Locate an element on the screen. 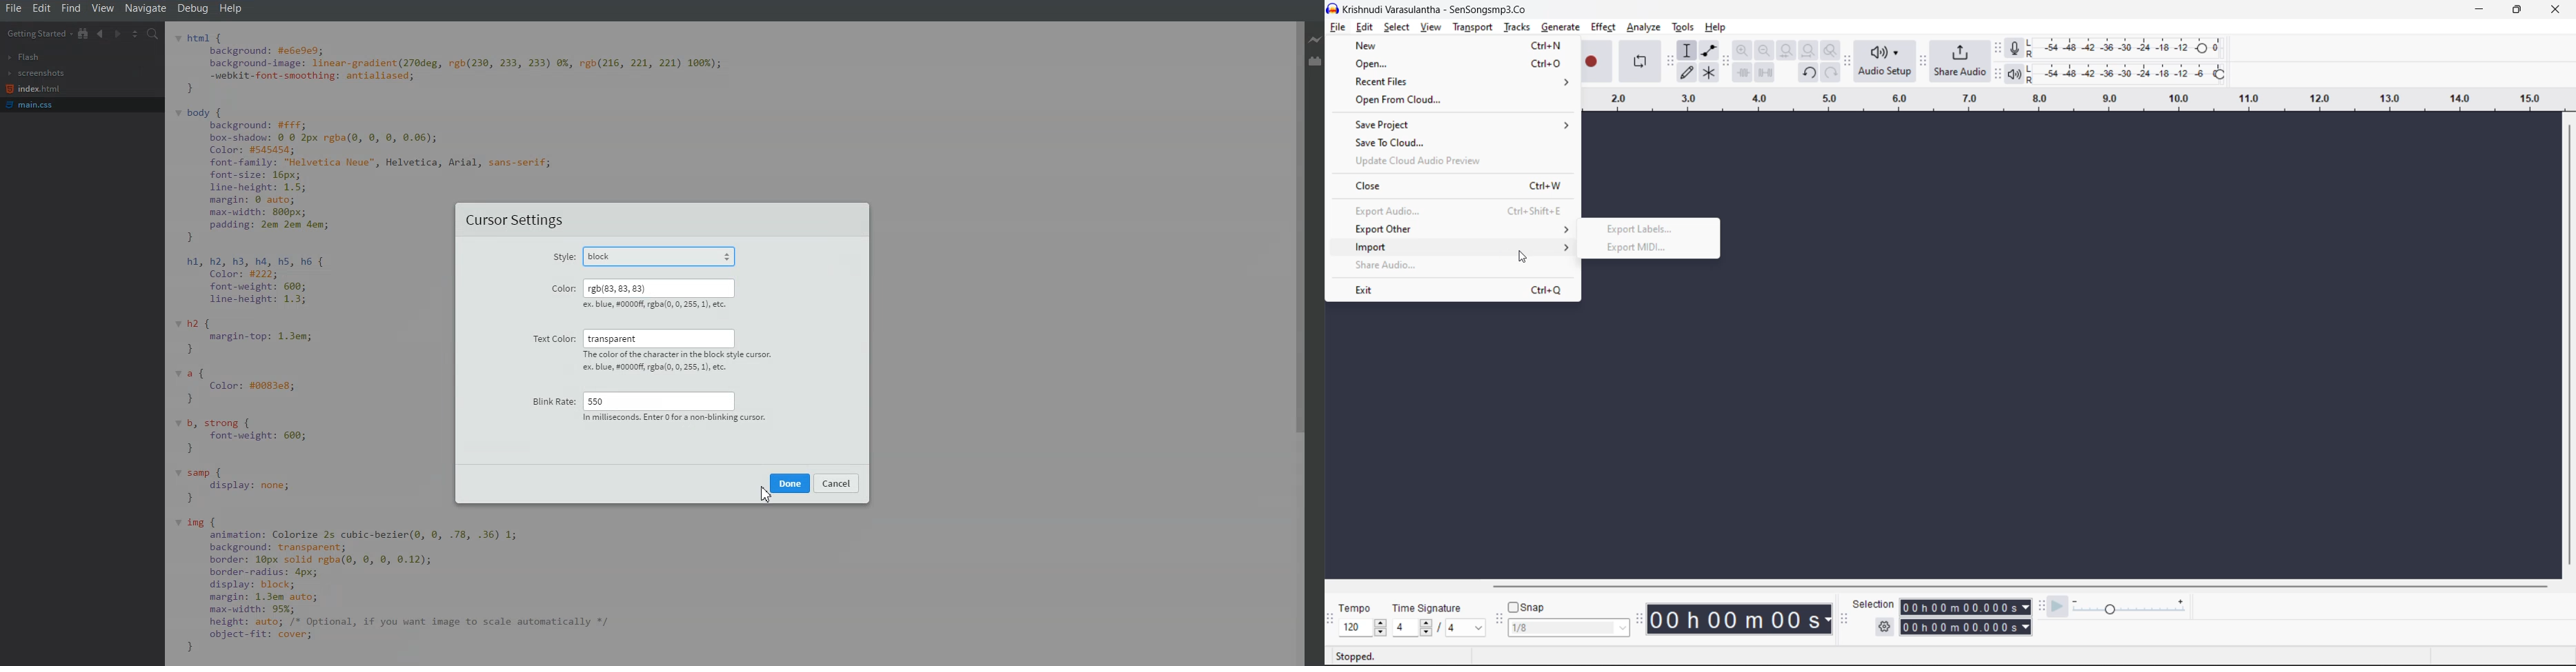 Image resolution: width=2576 pixels, height=672 pixels. 00 h 00m 00.000s is located at coordinates (1967, 628).